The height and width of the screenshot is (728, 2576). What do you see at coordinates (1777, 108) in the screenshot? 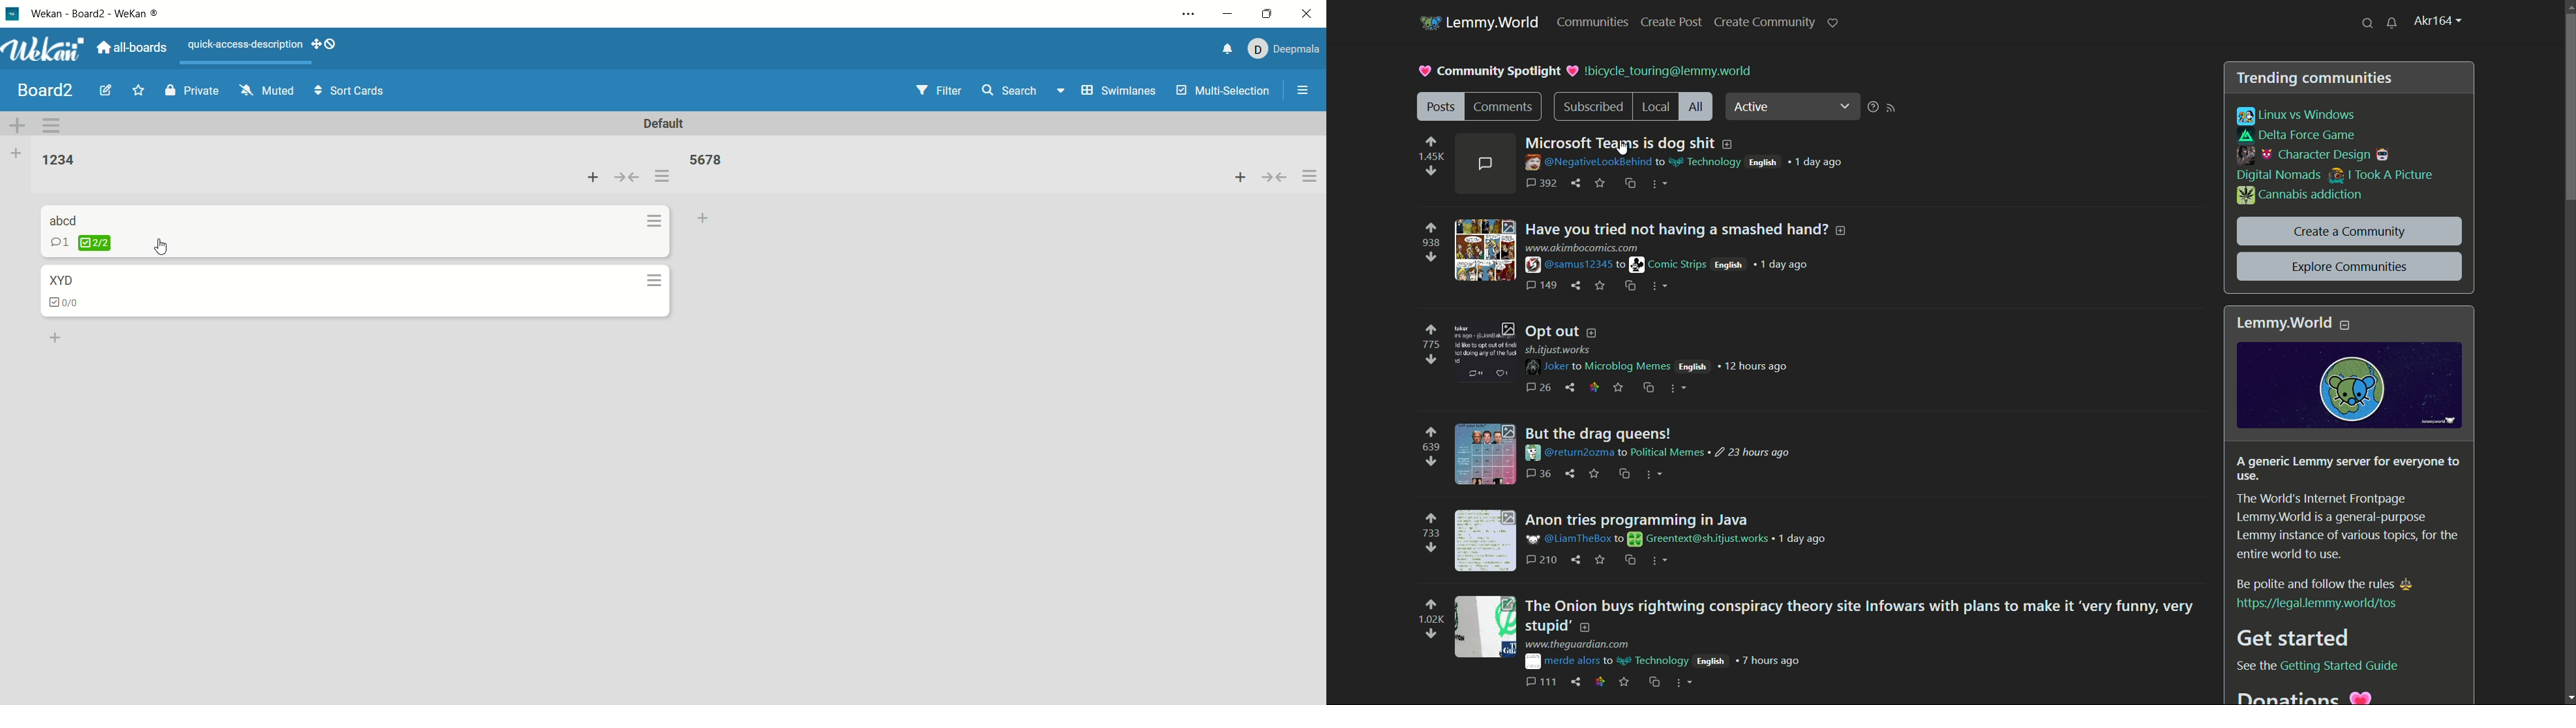
I see `active` at bounding box center [1777, 108].